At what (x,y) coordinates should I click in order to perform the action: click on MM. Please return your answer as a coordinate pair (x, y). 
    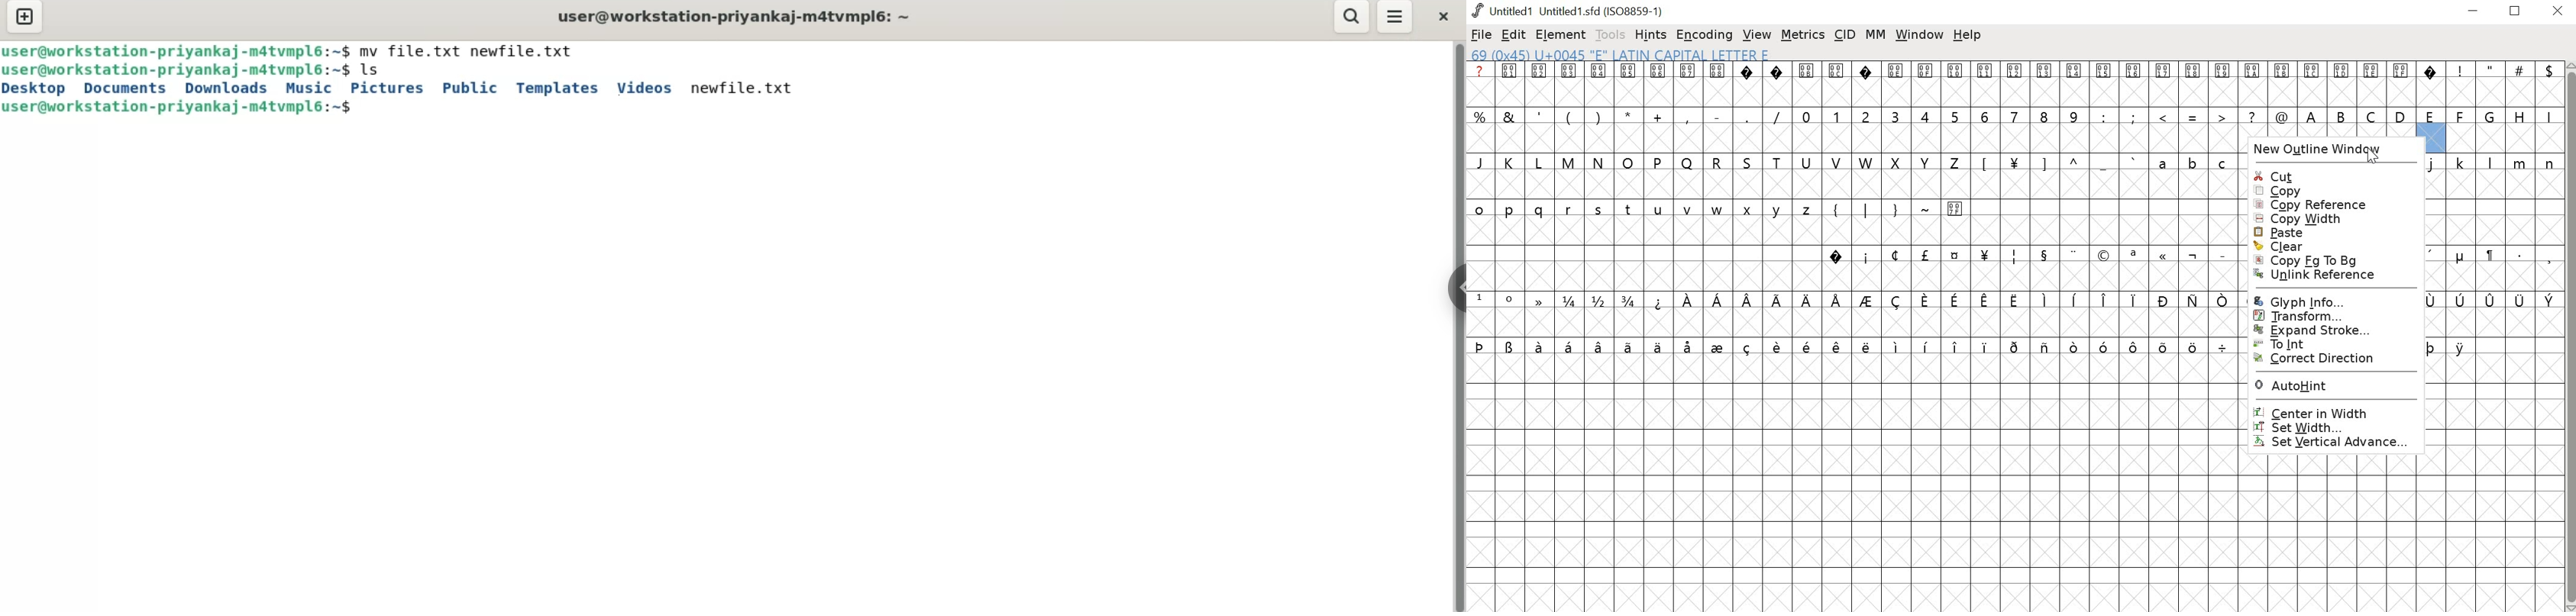
    Looking at the image, I should click on (1876, 35).